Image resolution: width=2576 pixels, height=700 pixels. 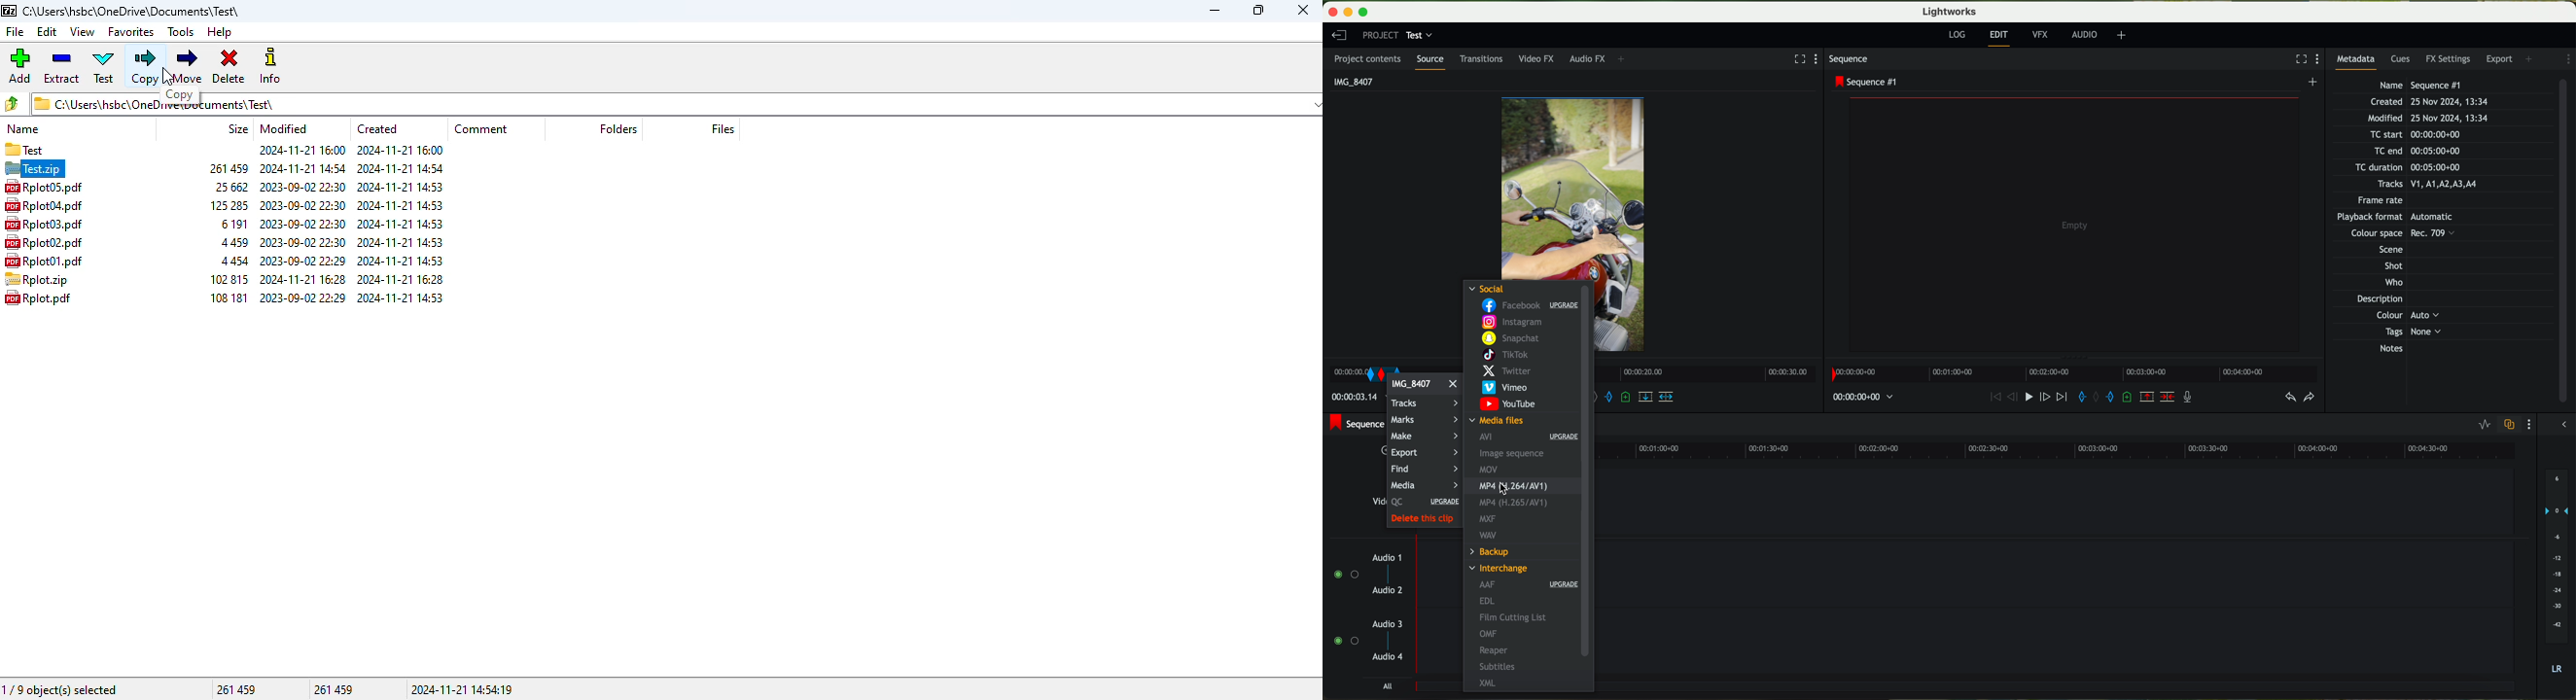 What do you see at coordinates (1510, 454) in the screenshot?
I see `image sequence` at bounding box center [1510, 454].